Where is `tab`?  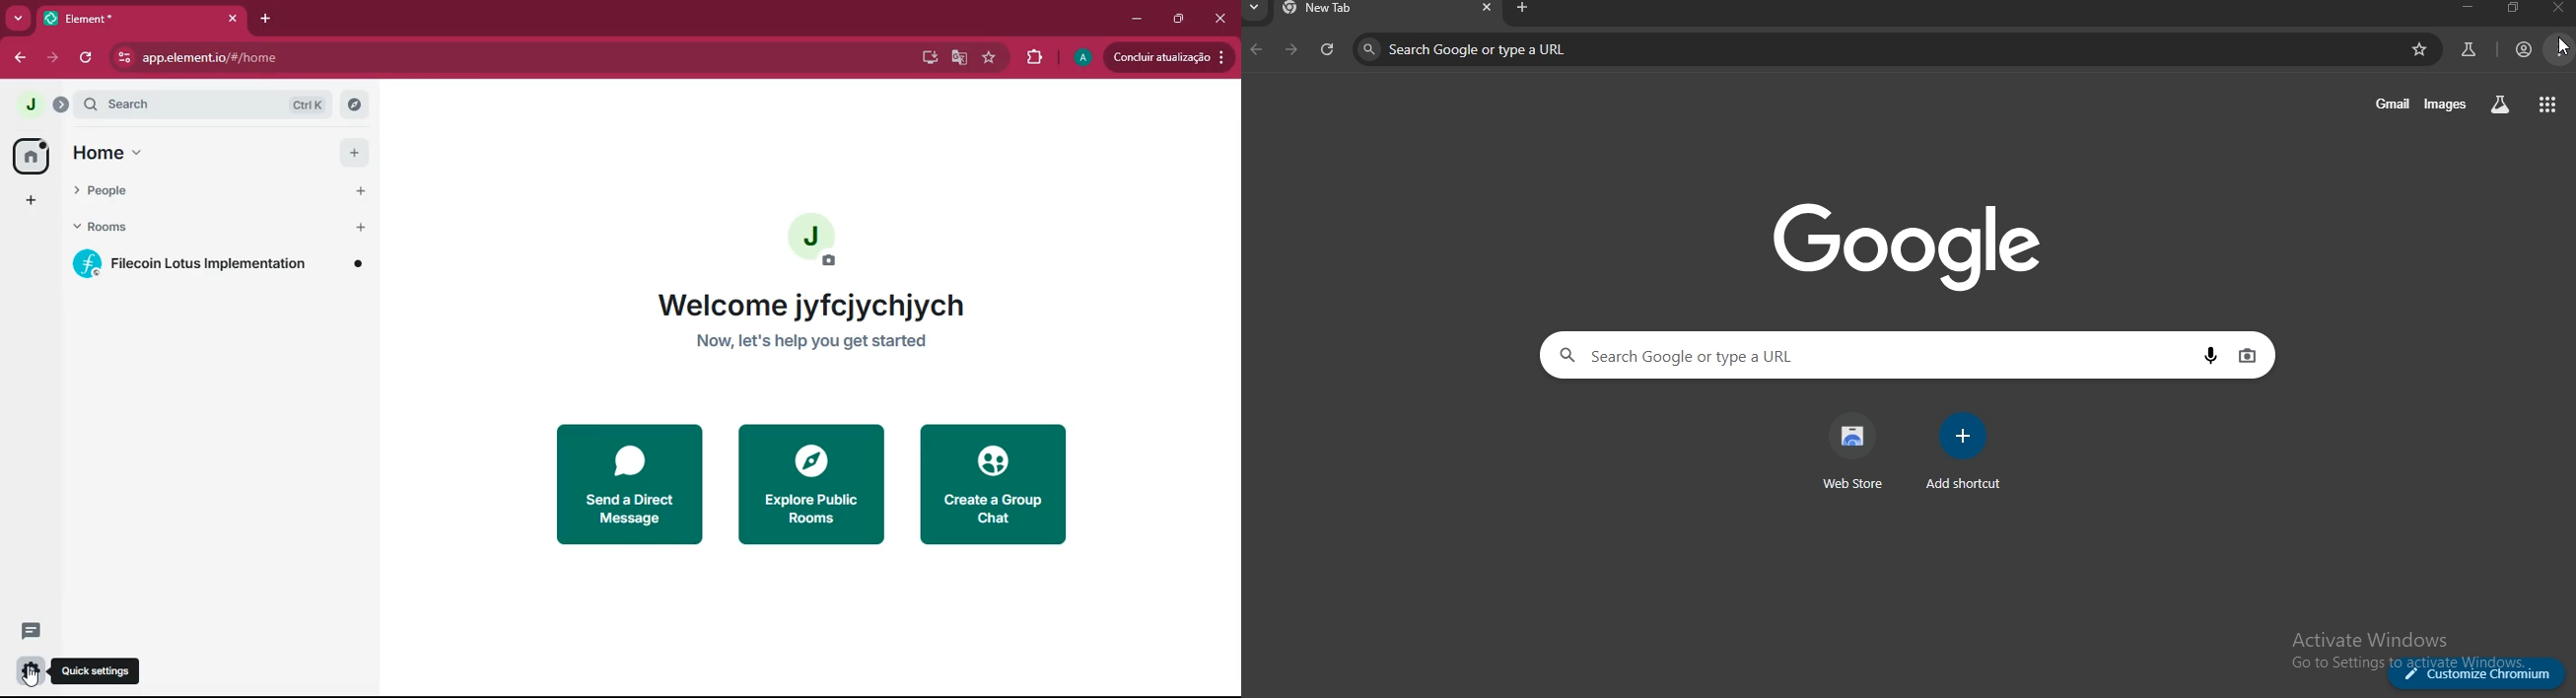
tab is located at coordinates (139, 18).